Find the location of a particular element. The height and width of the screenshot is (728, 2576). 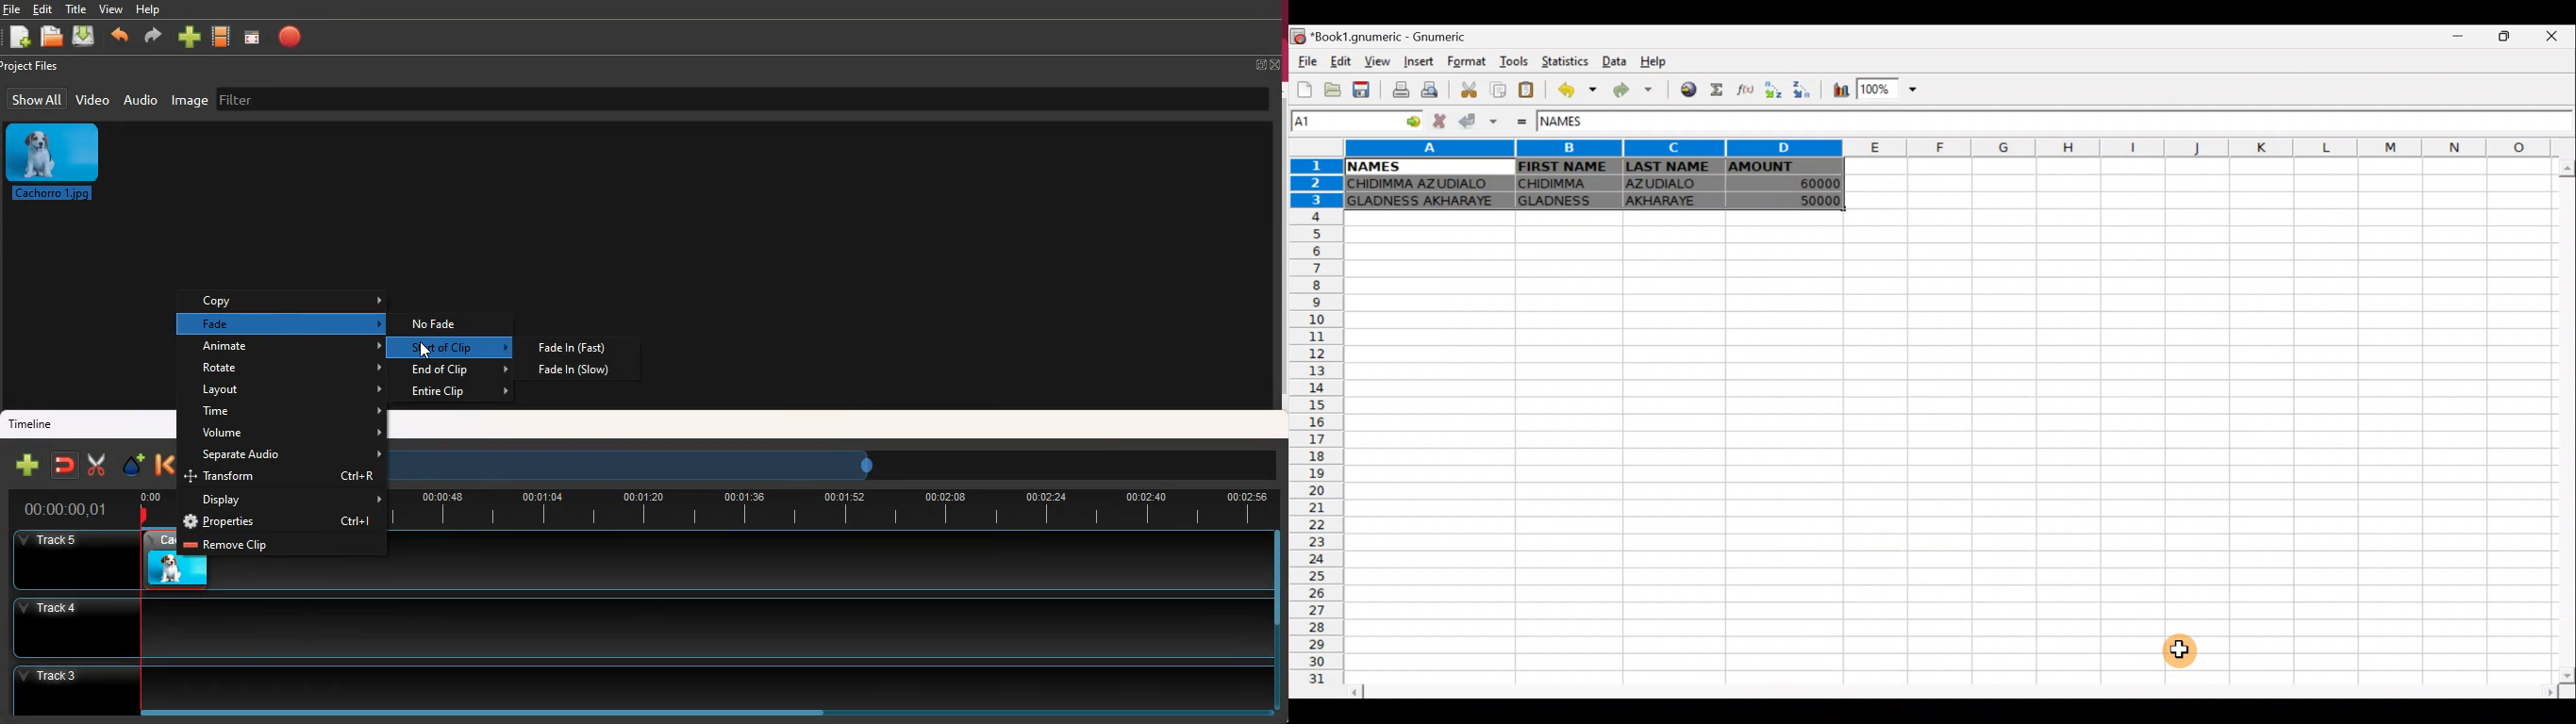

fade is located at coordinates (291, 323).